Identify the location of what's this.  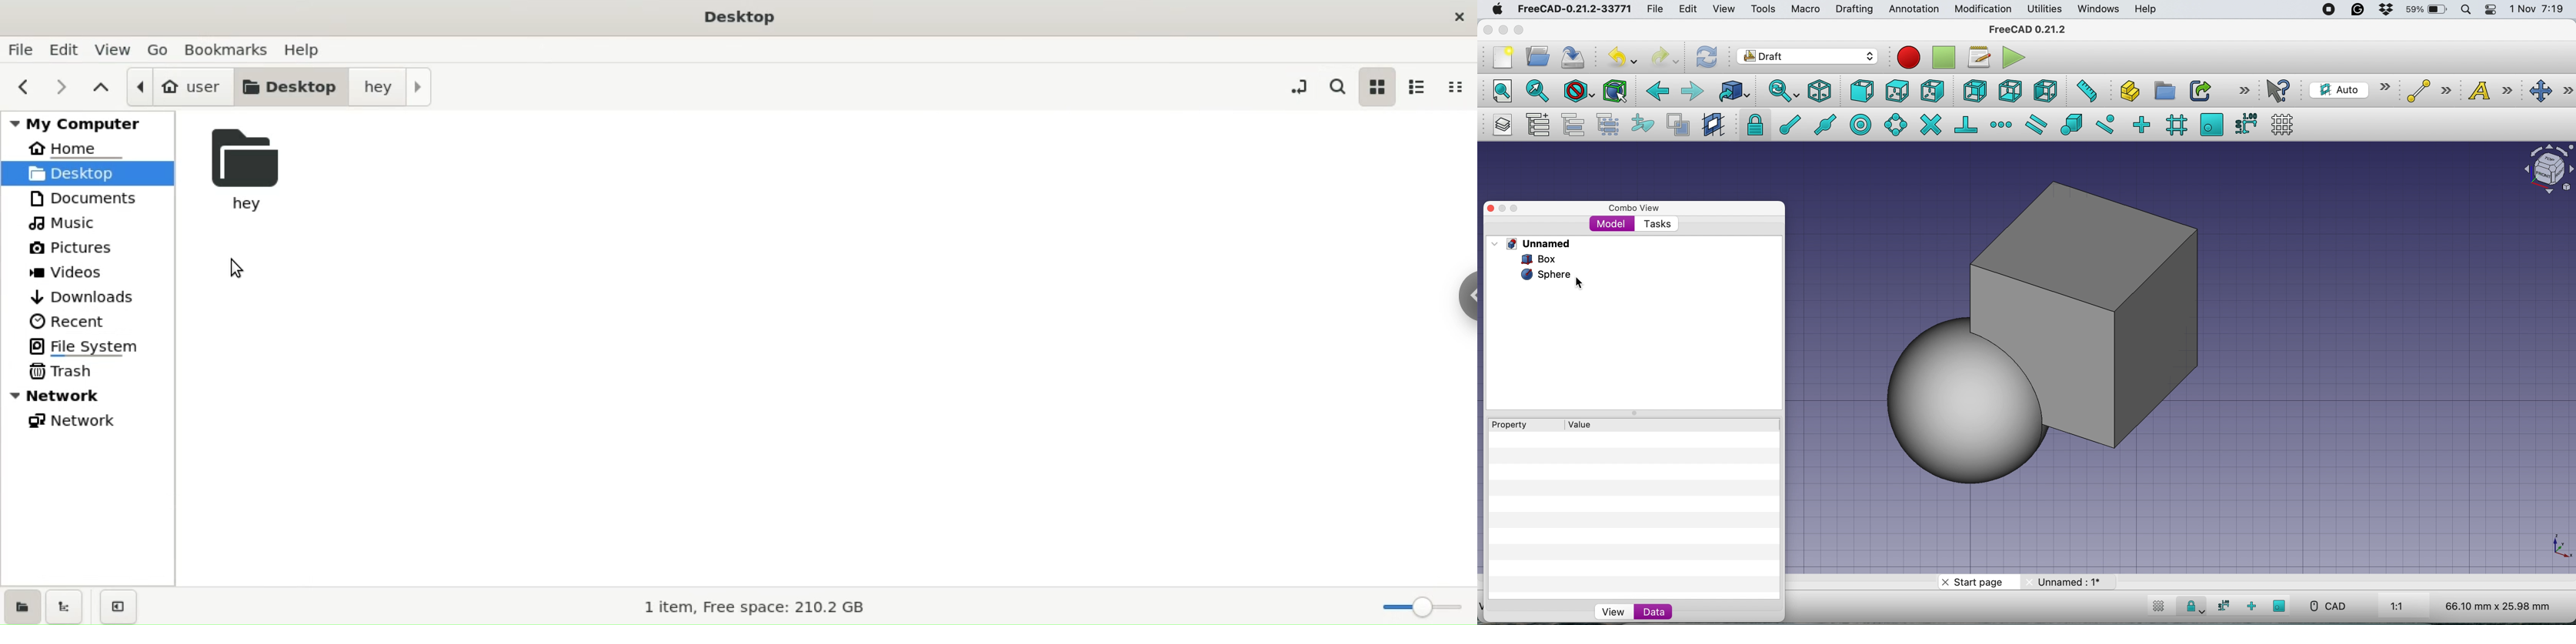
(2280, 91).